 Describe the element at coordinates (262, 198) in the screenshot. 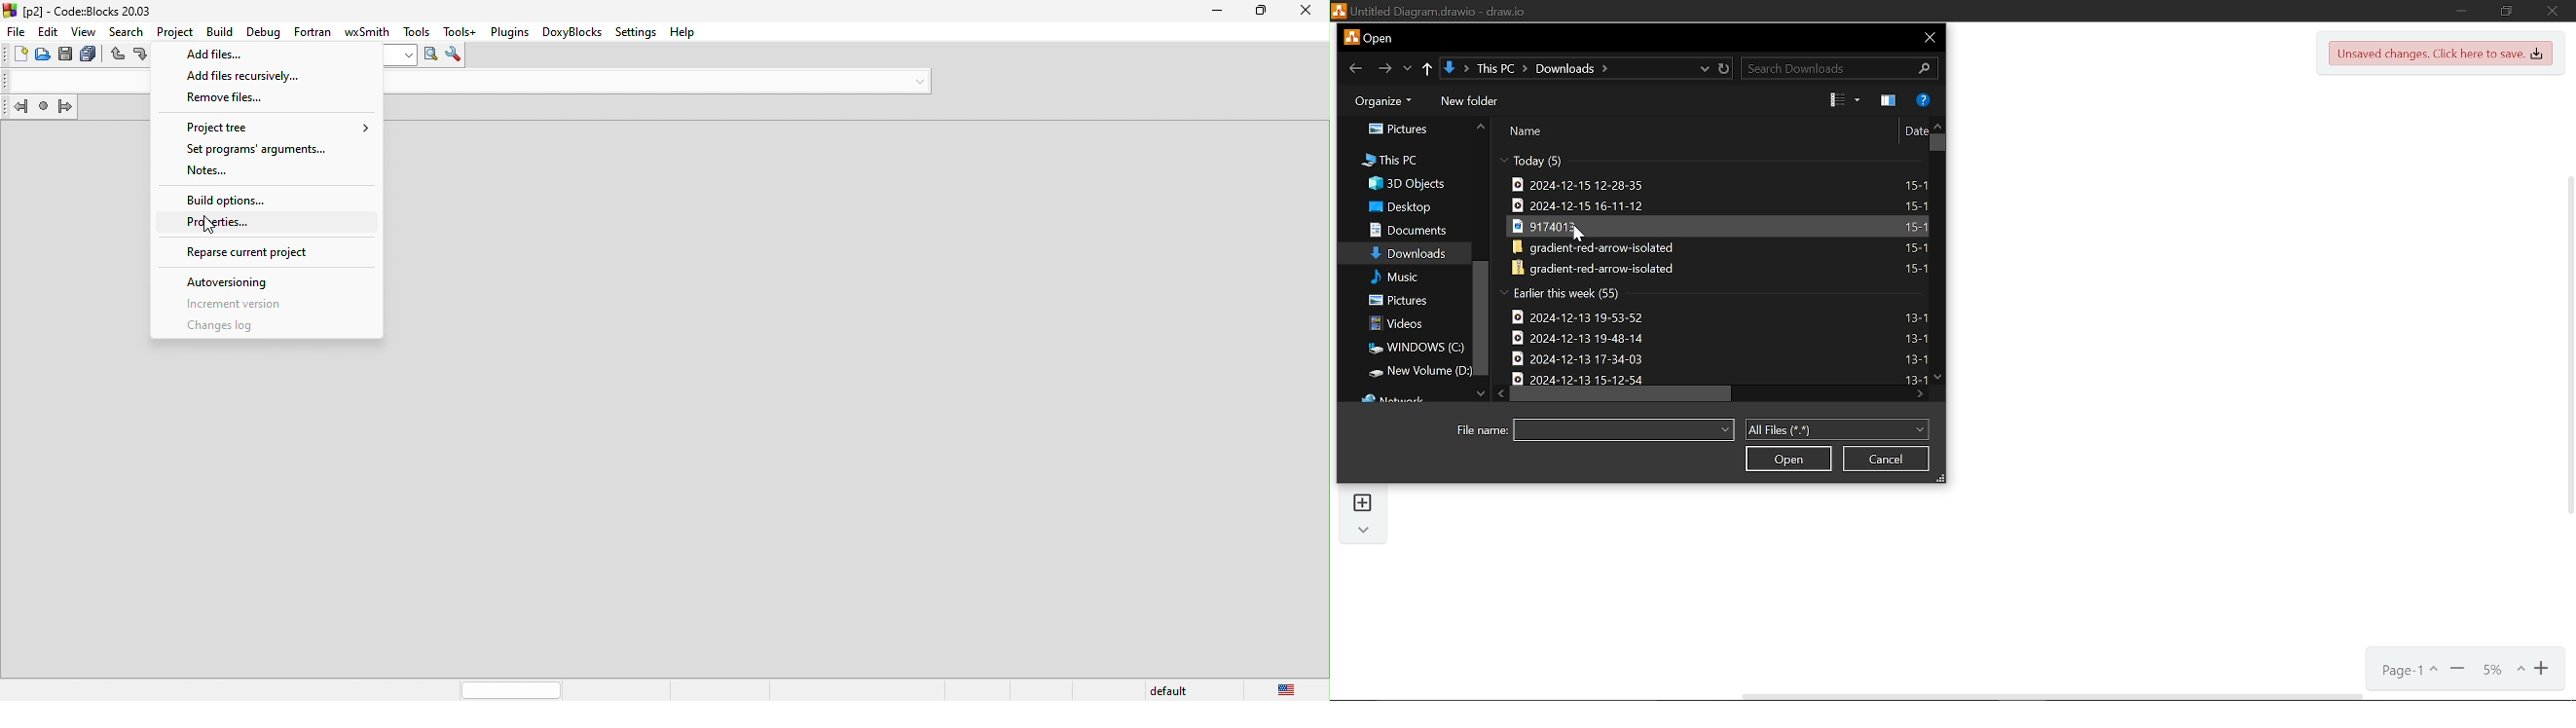

I see `build option` at that location.